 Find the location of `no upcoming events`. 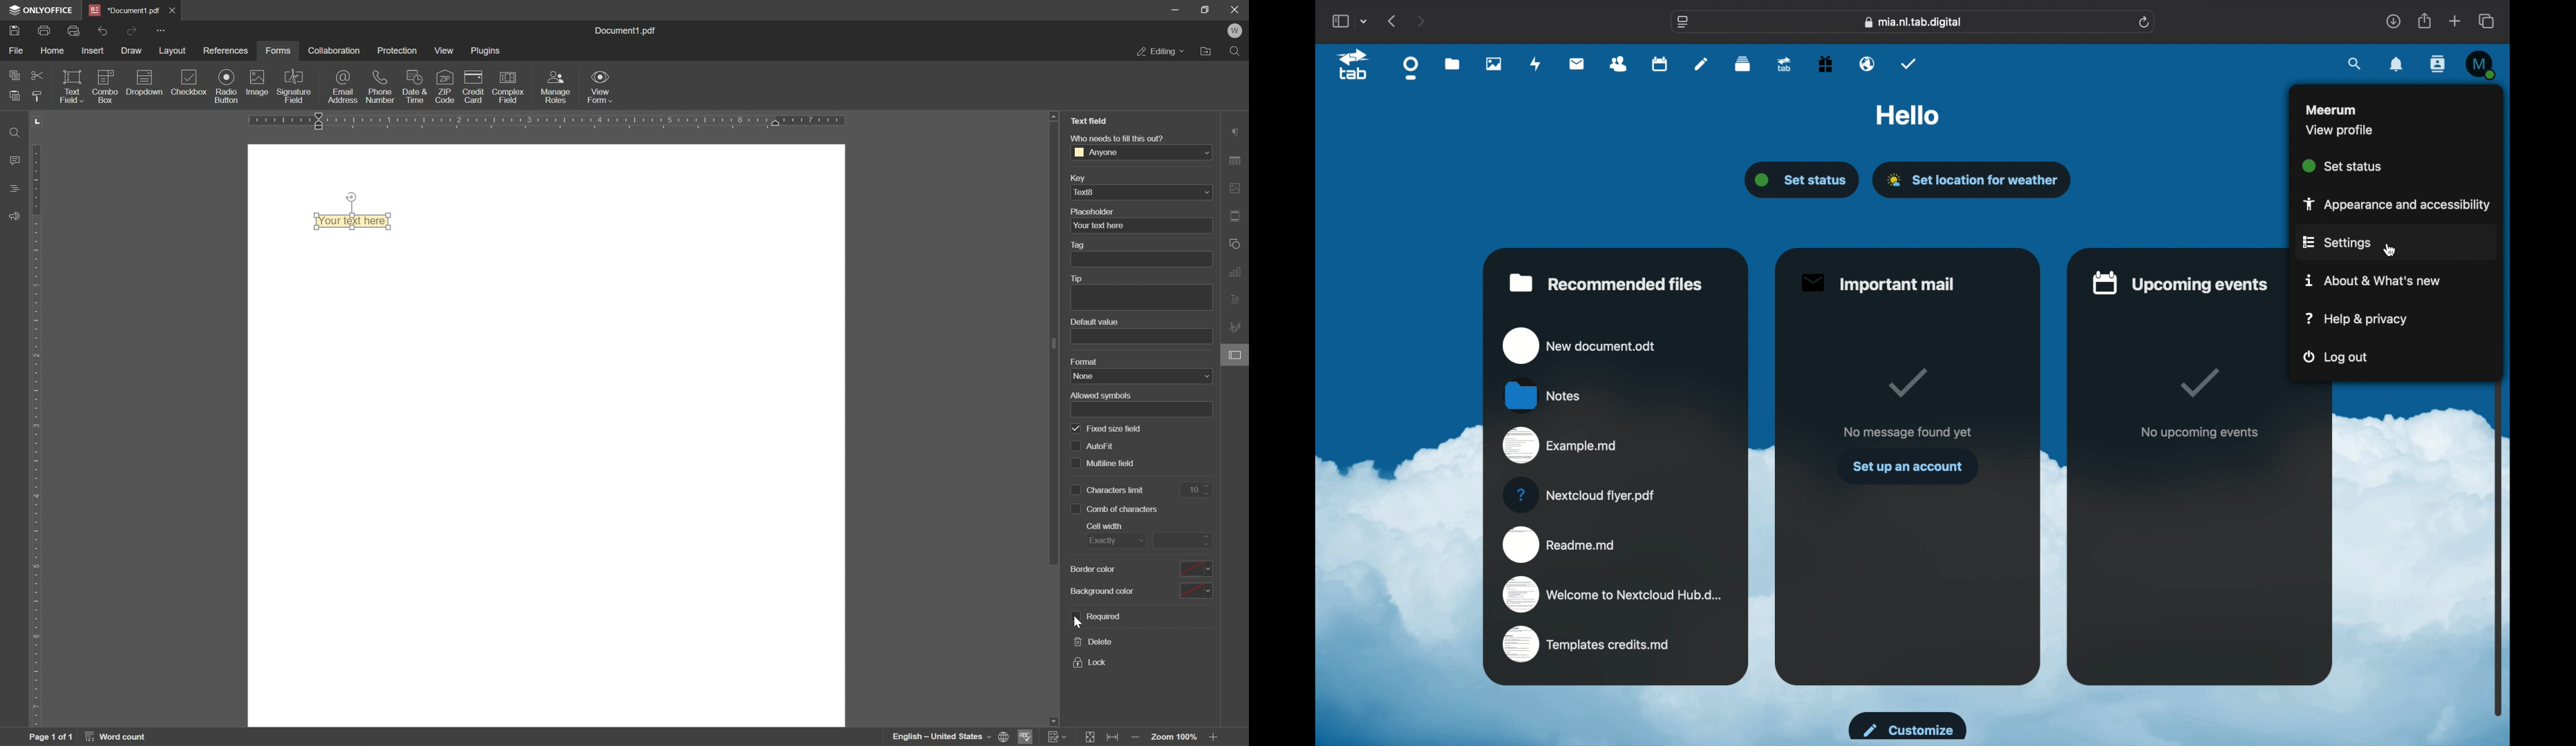

no upcoming events is located at coordinates (2199, 432).